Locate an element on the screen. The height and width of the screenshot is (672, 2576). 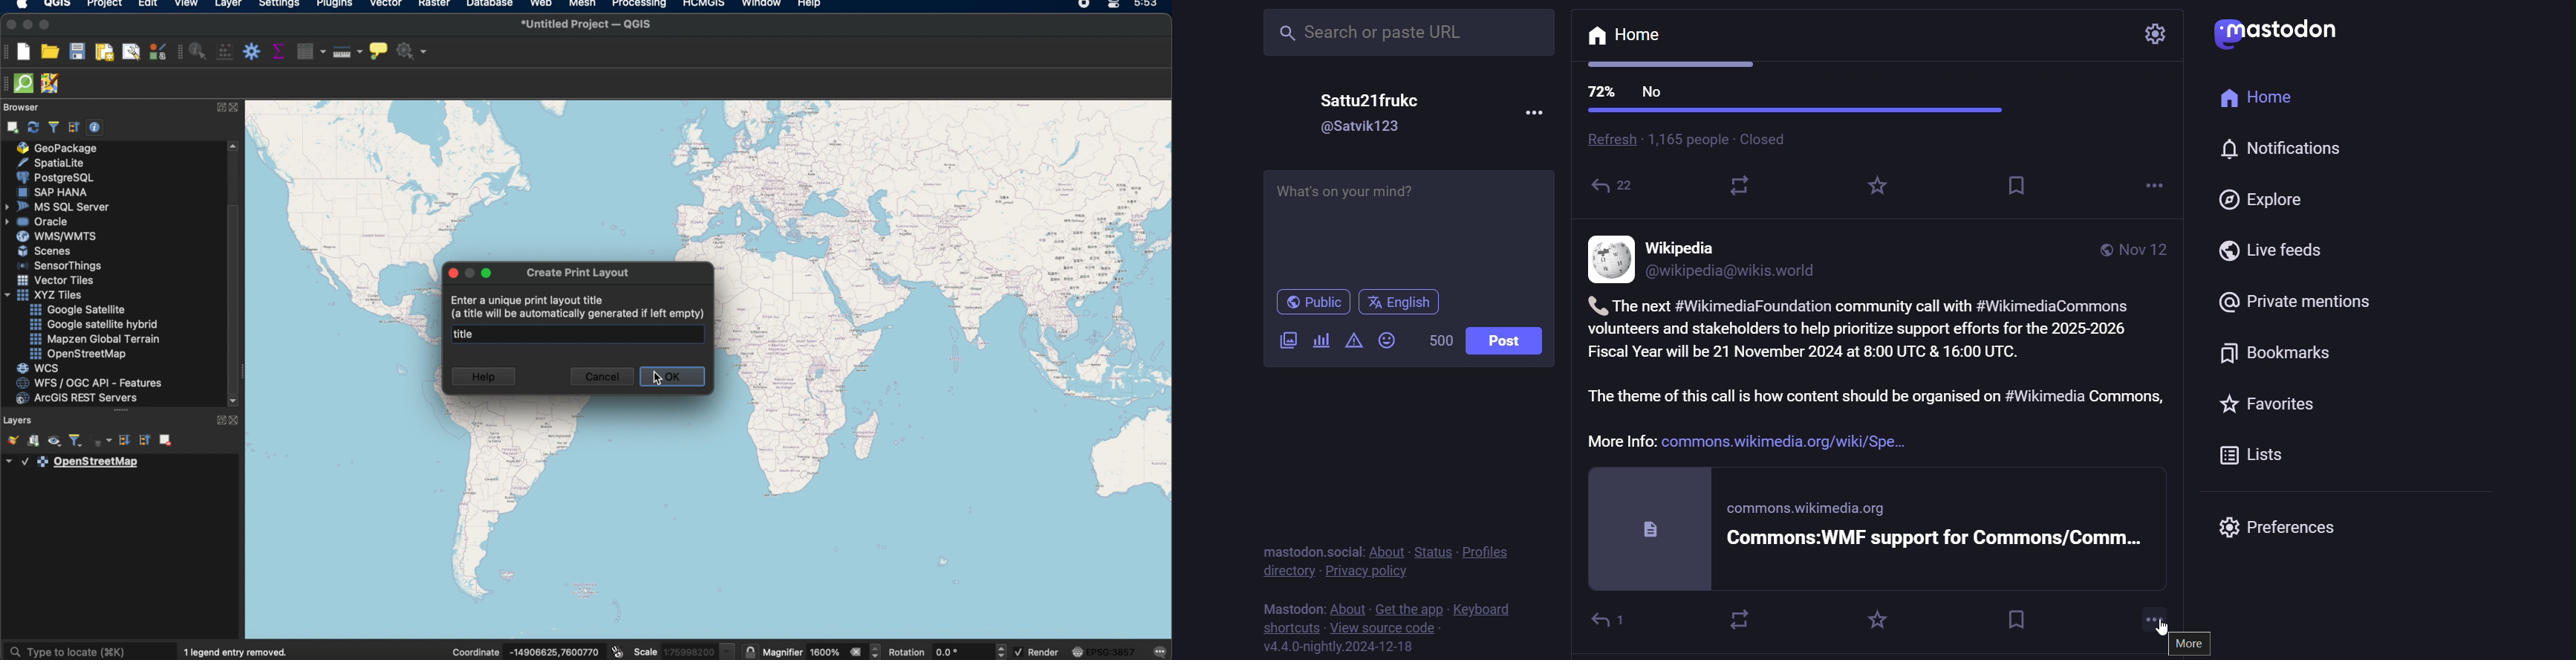
render is located at coordinates (1038, 652).